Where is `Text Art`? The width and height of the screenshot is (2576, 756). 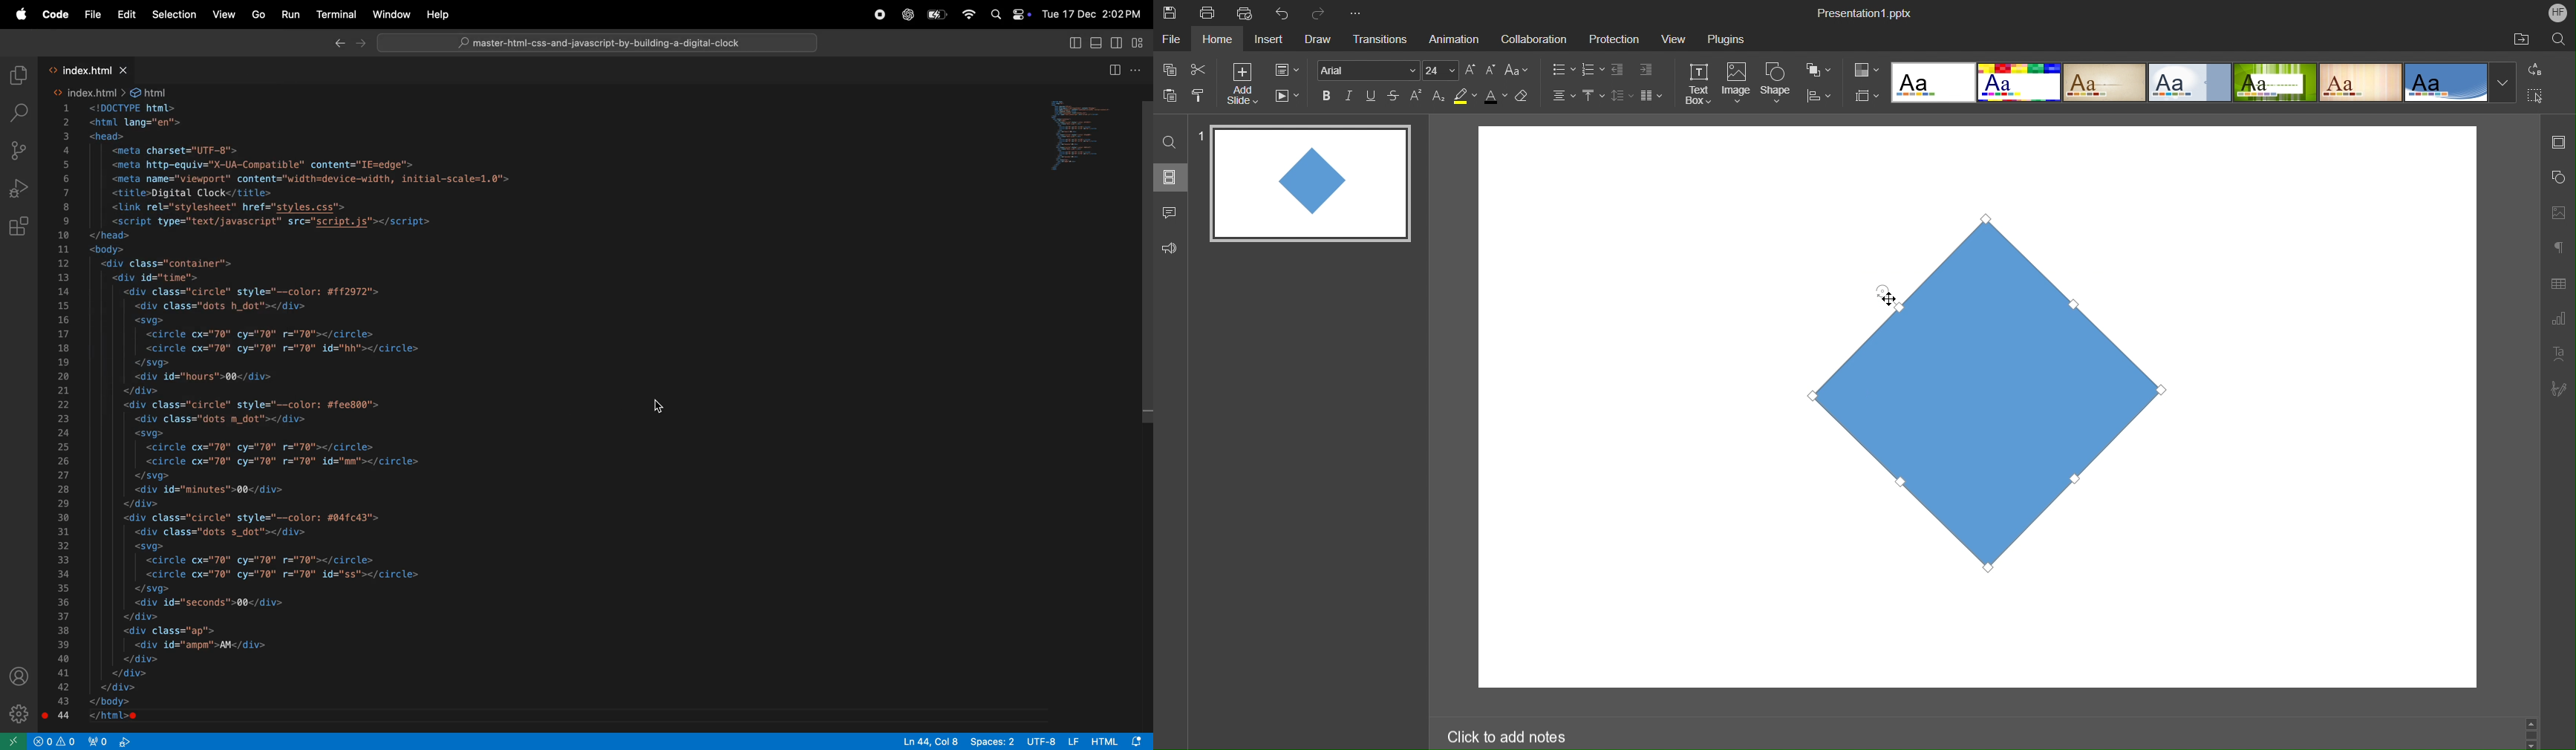
Text Art is located at coordinates (2558, 354).